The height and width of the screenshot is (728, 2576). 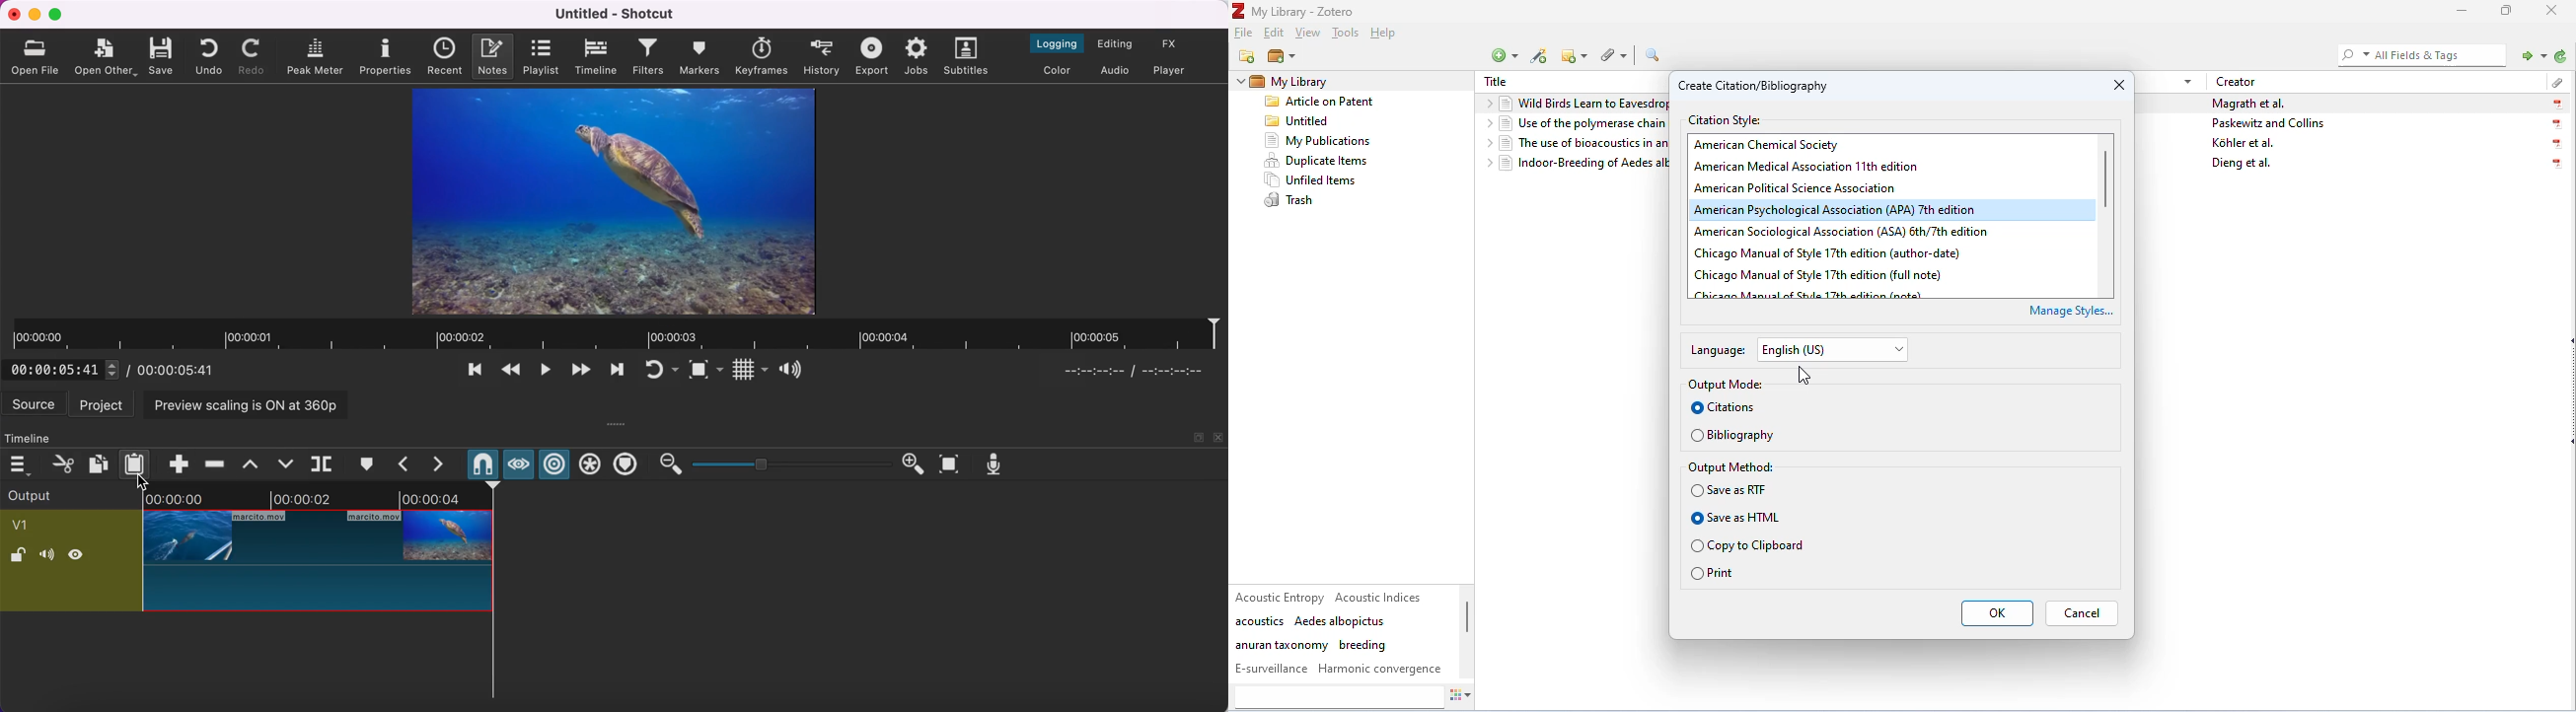 I want to click on american sociological association (ASA) 6th/7th edition, so click(x=1893, y=232).